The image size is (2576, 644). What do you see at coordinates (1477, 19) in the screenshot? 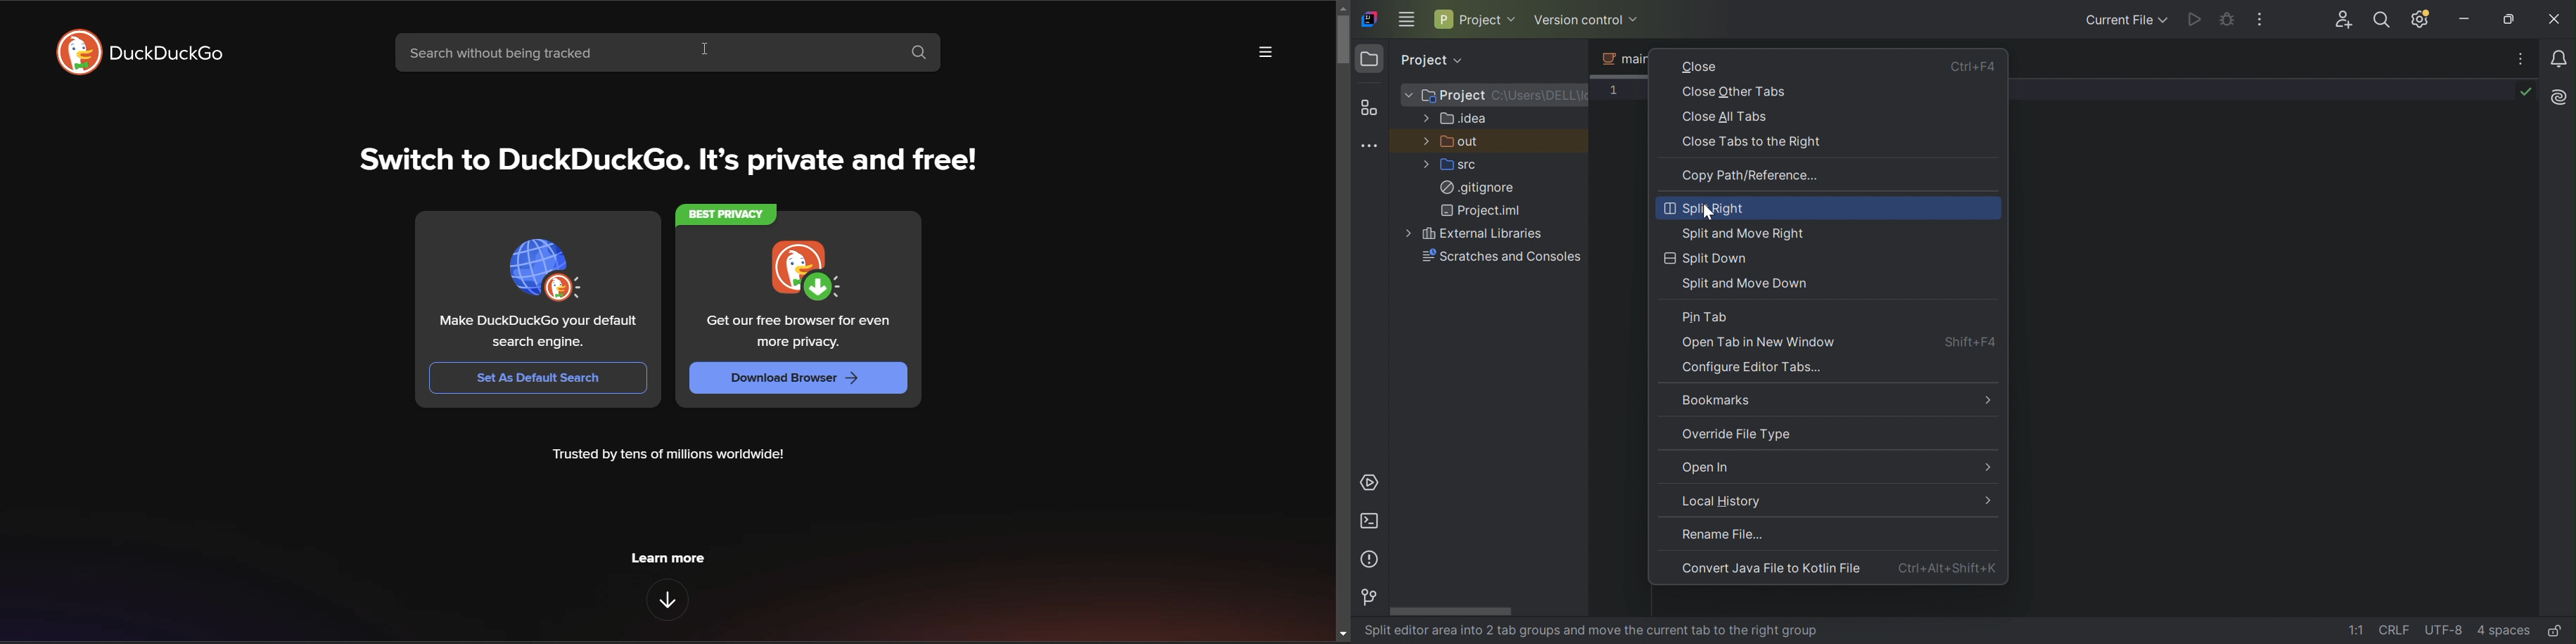
I see `Project` at bounding box center [1477, 19].